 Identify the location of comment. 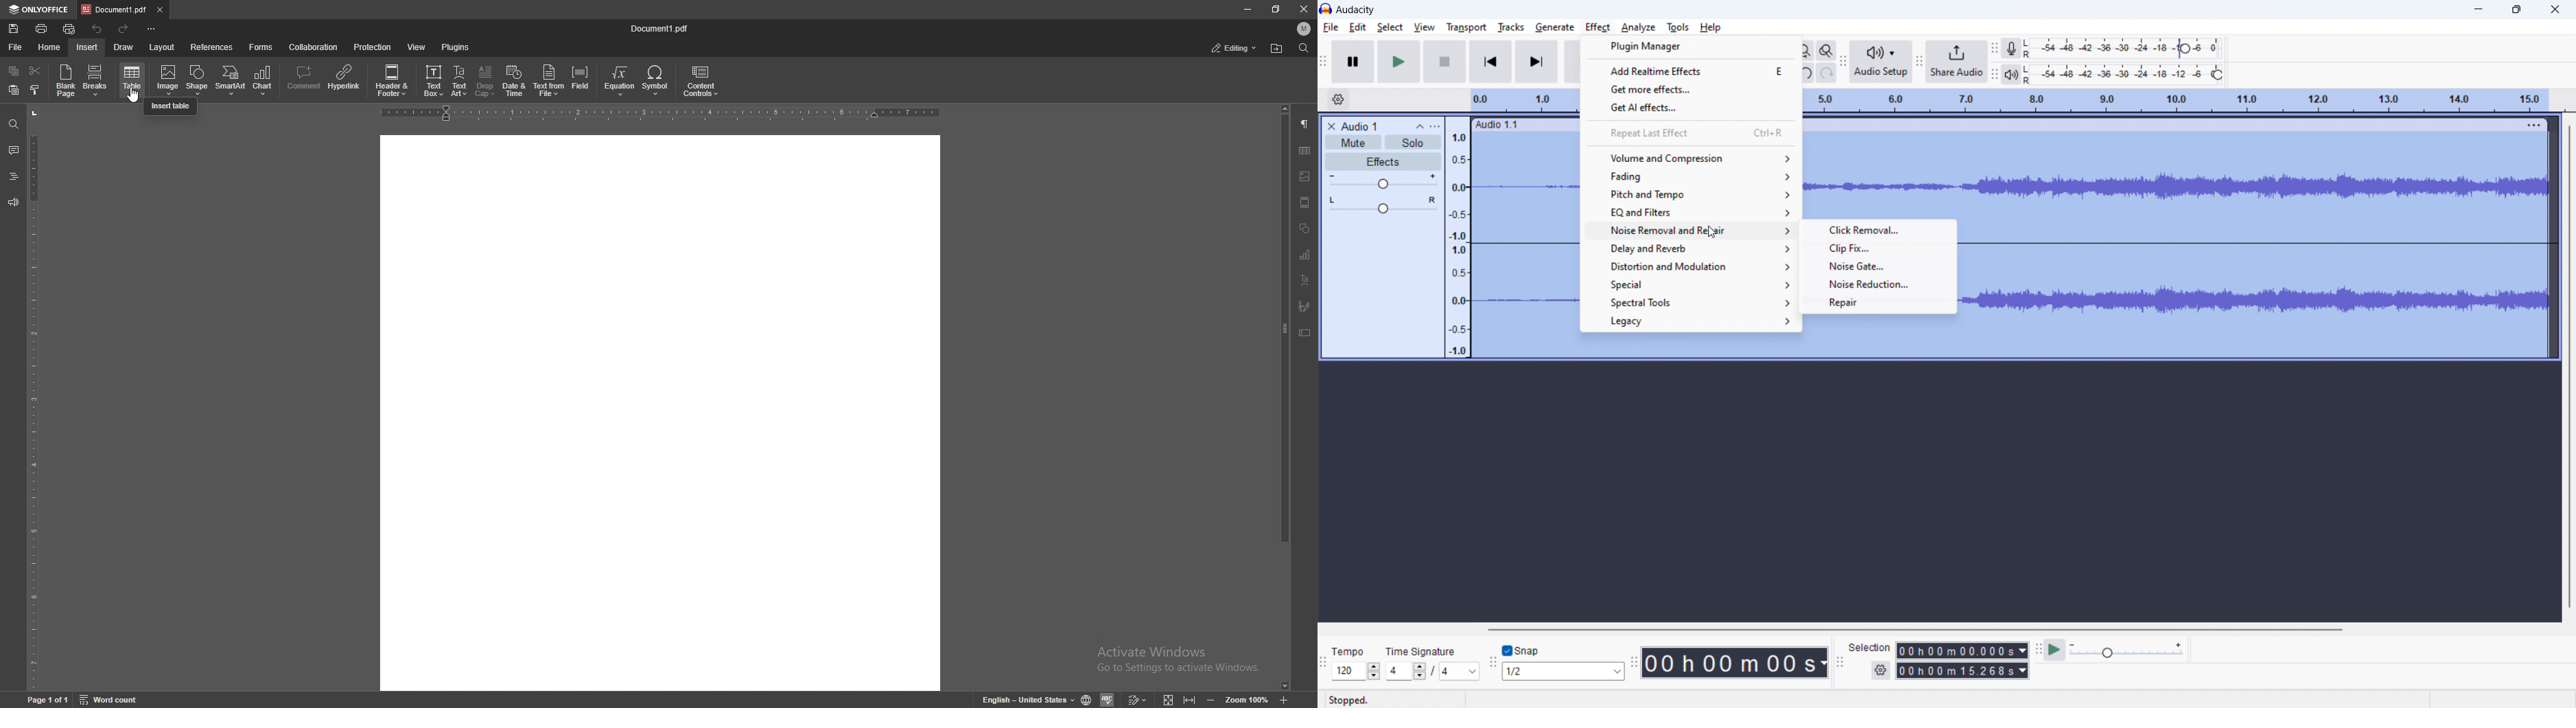
(303, 80).